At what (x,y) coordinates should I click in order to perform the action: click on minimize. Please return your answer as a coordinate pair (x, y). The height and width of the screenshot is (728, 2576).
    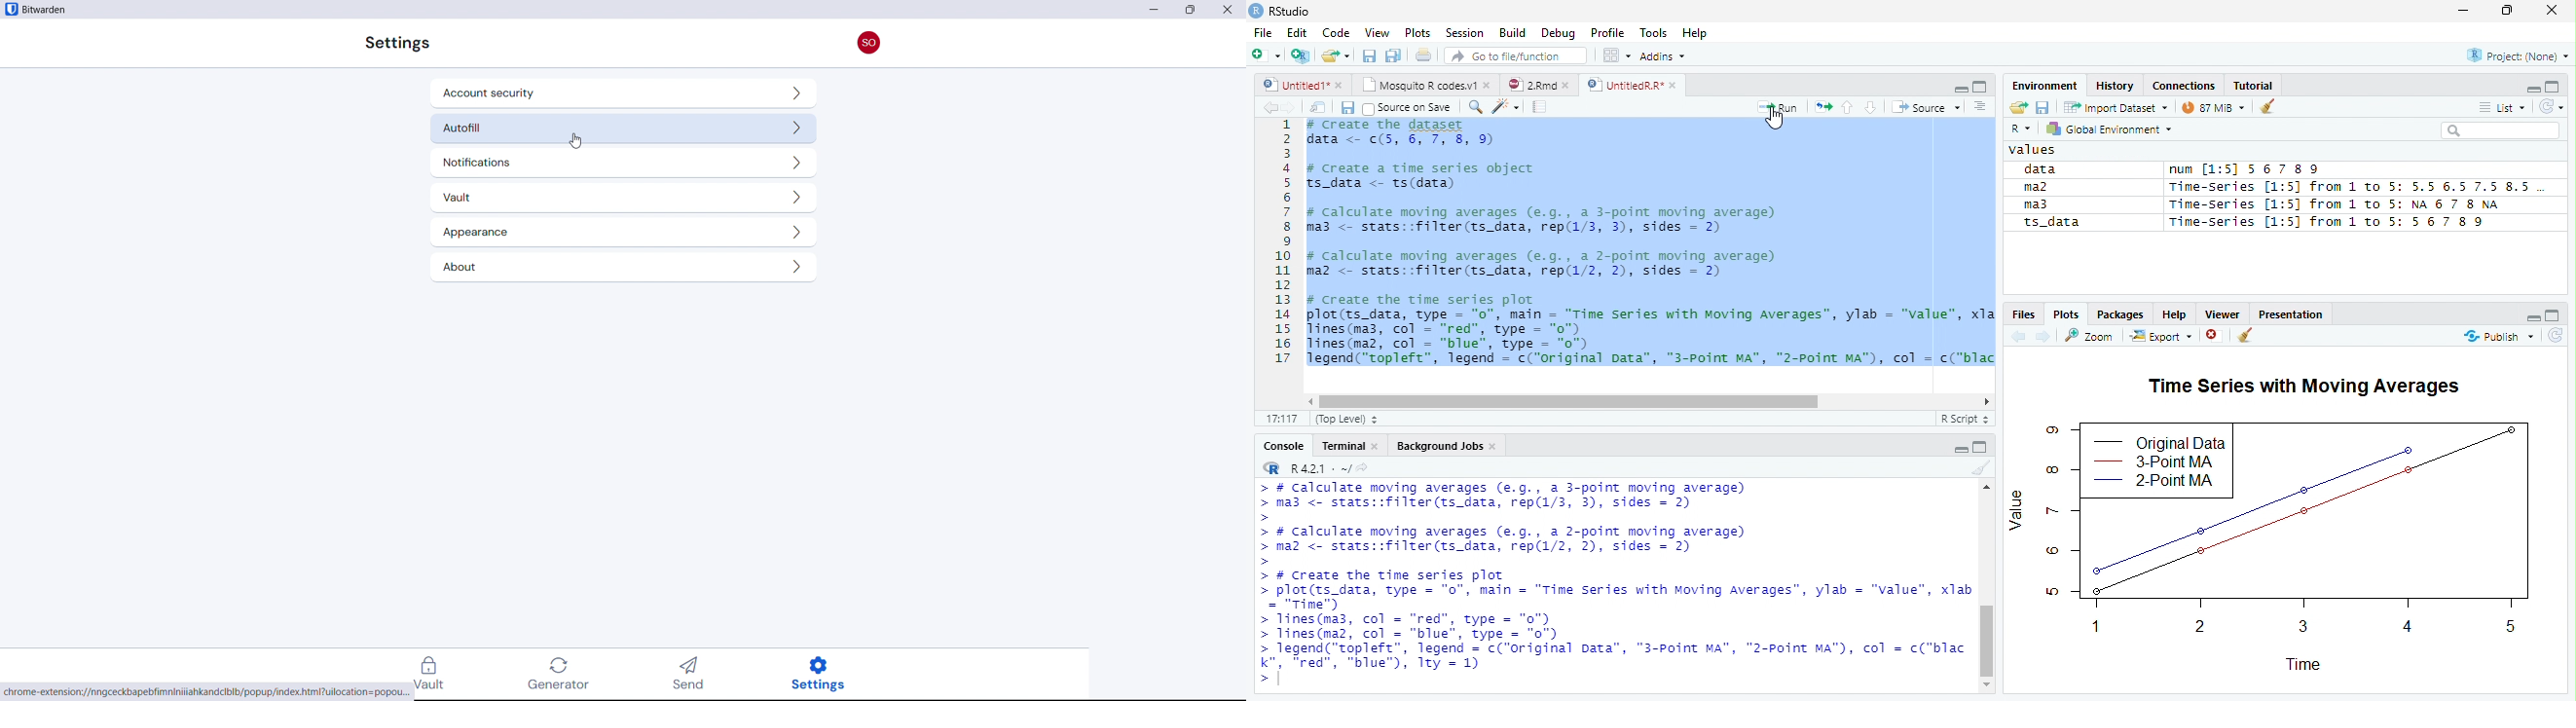
    Looking at the image, I should click on (1961, 90).